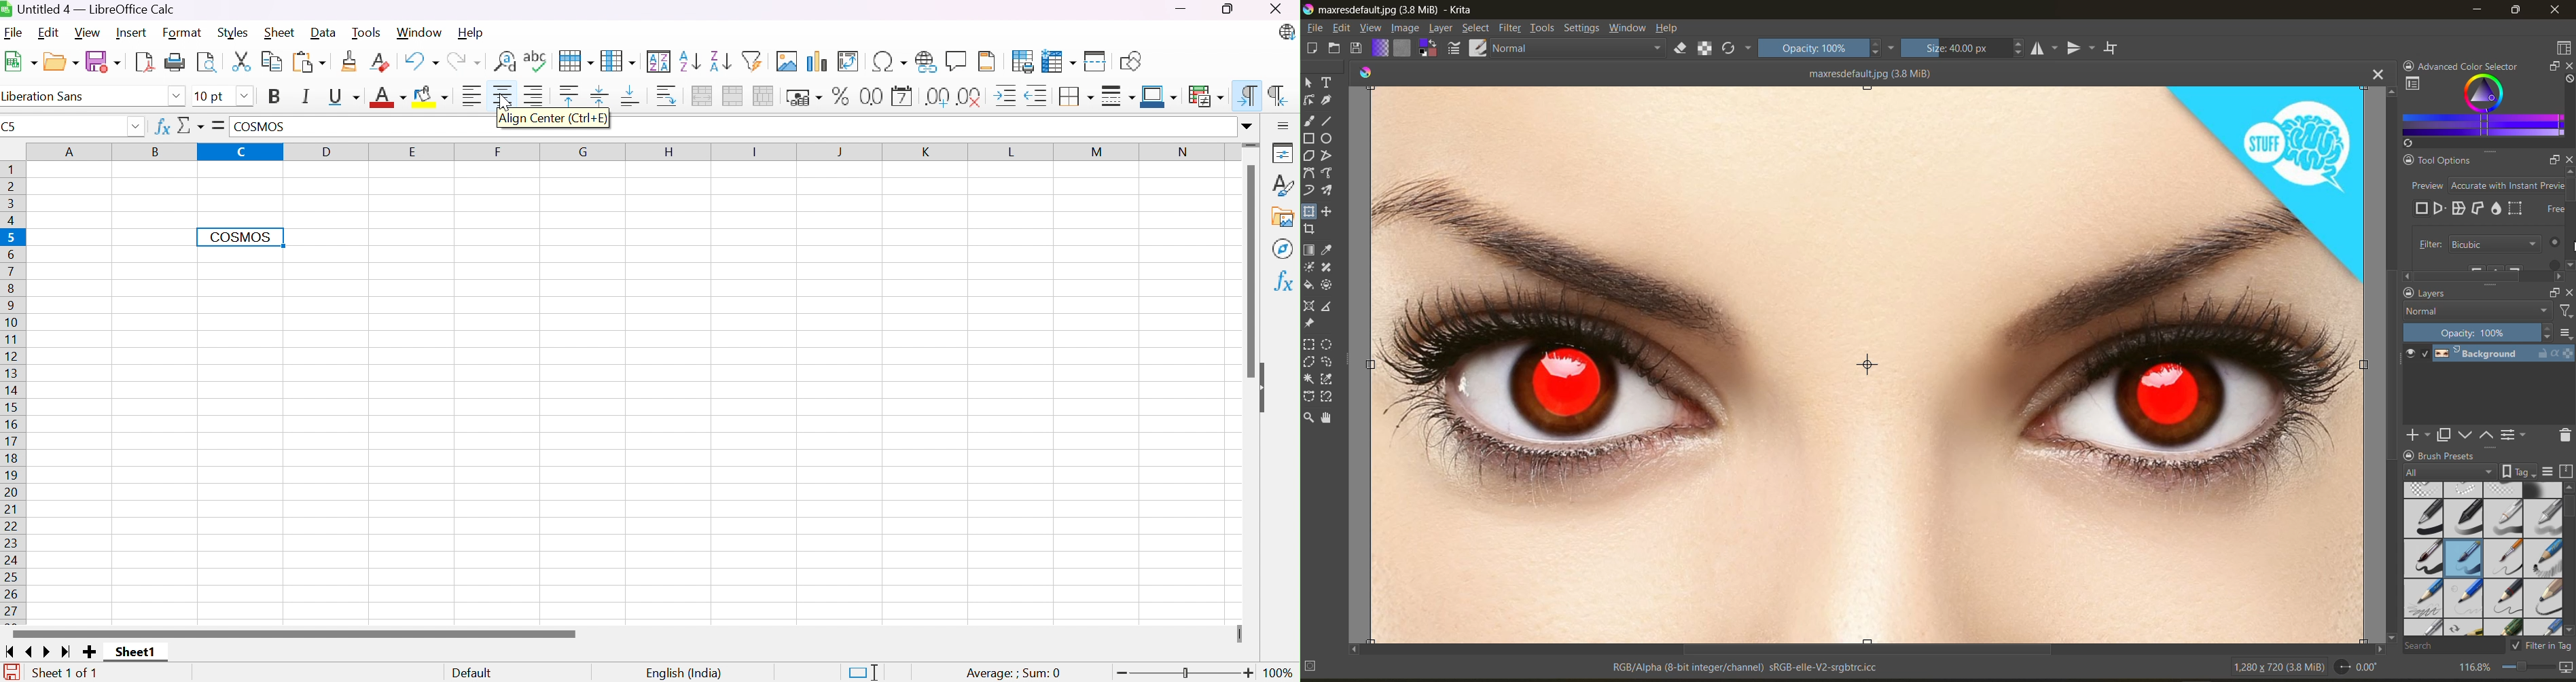 The width and height of the screenshot is (2576, 700). Describe the element at coordinates (1285, 248) in the screenshot. I see `Navigator` at that location.